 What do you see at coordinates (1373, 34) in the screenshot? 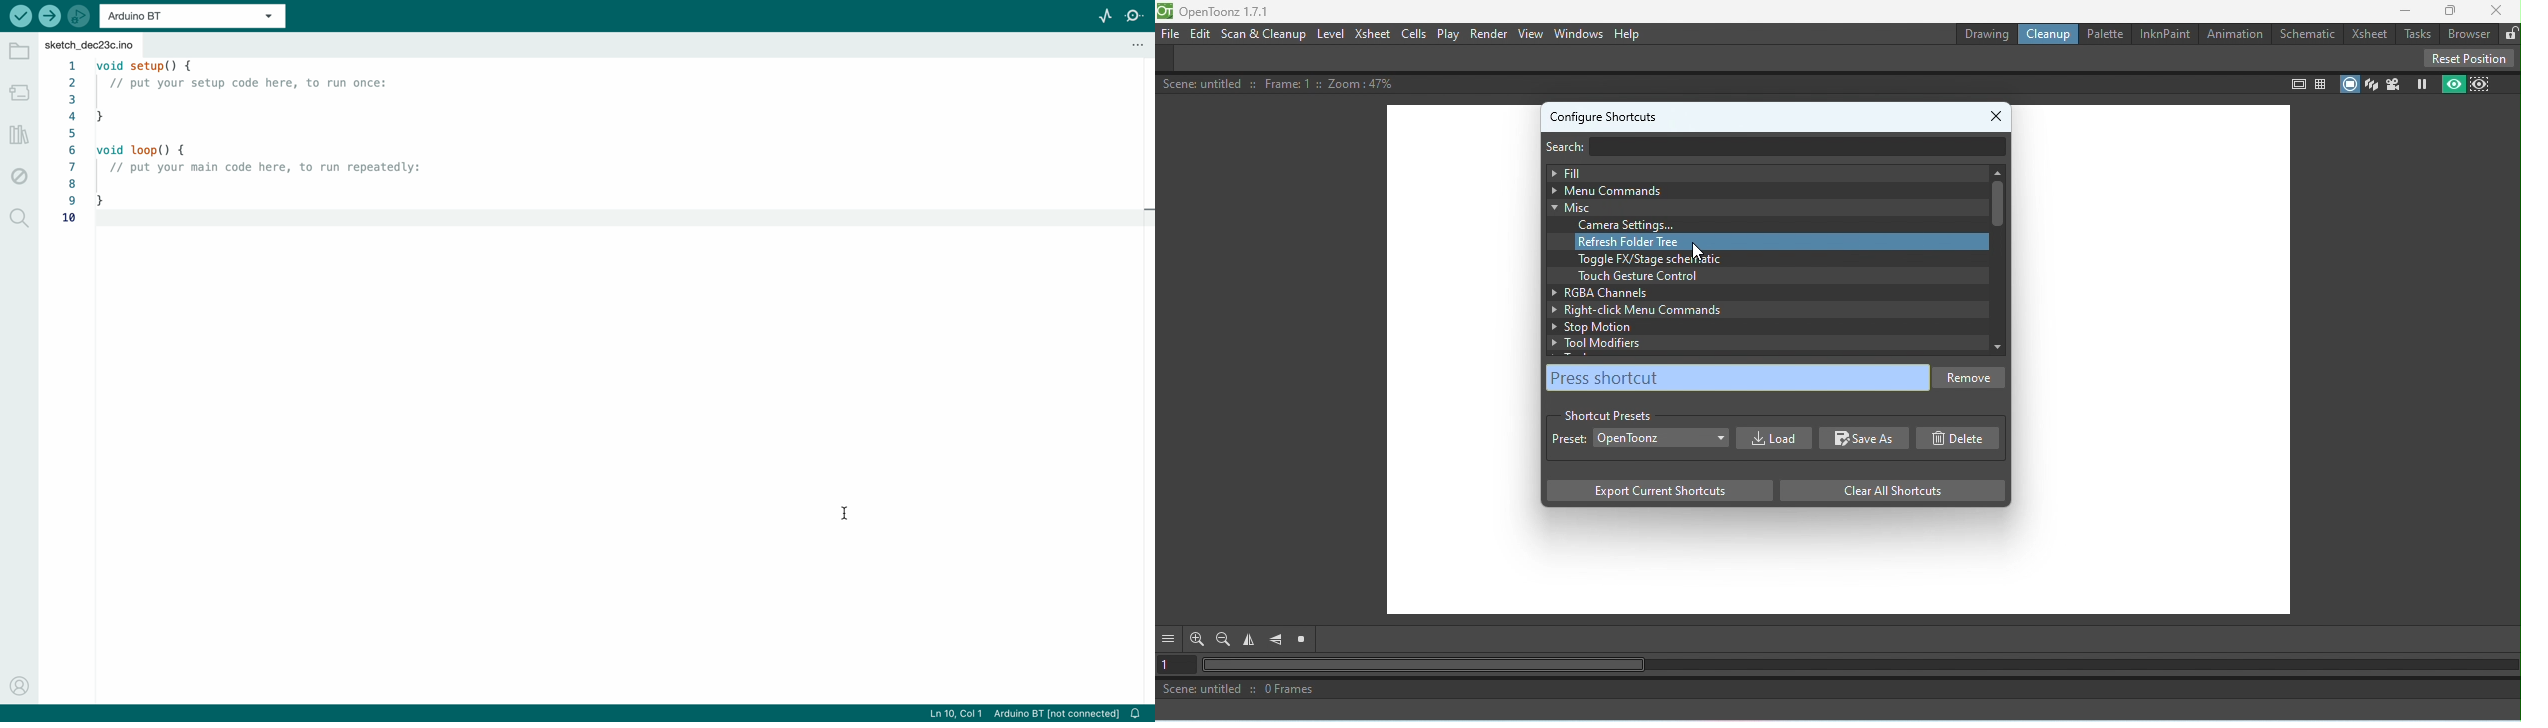
I see `Xsheet` at bounding box center [1373, 34].